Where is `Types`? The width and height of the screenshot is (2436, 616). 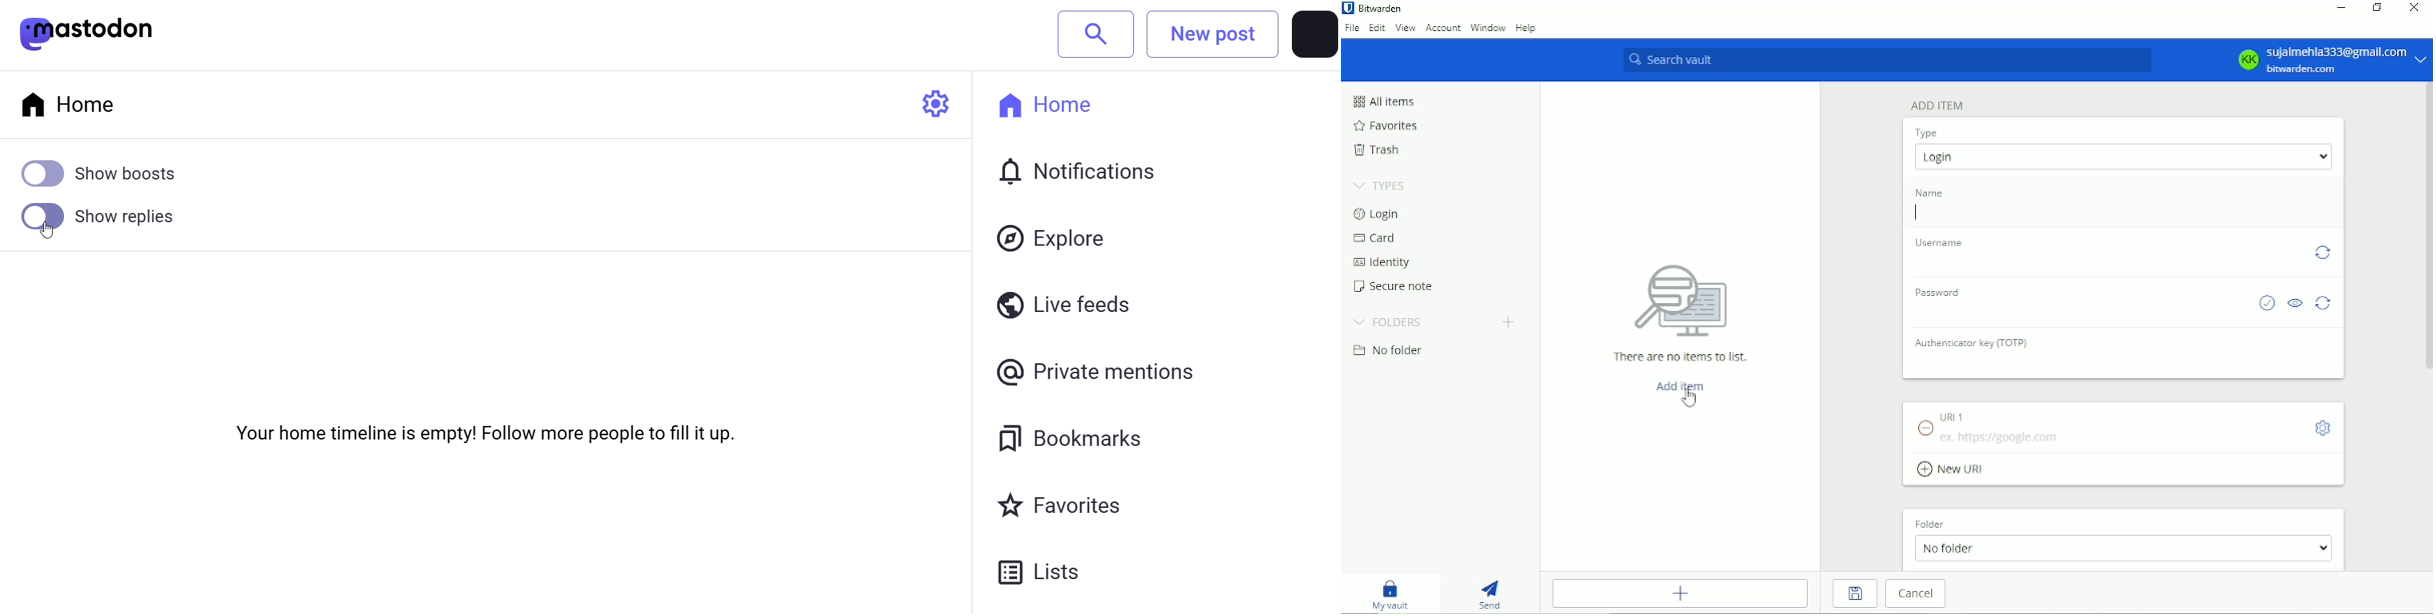 Types is located at coordinates (1379, 186).